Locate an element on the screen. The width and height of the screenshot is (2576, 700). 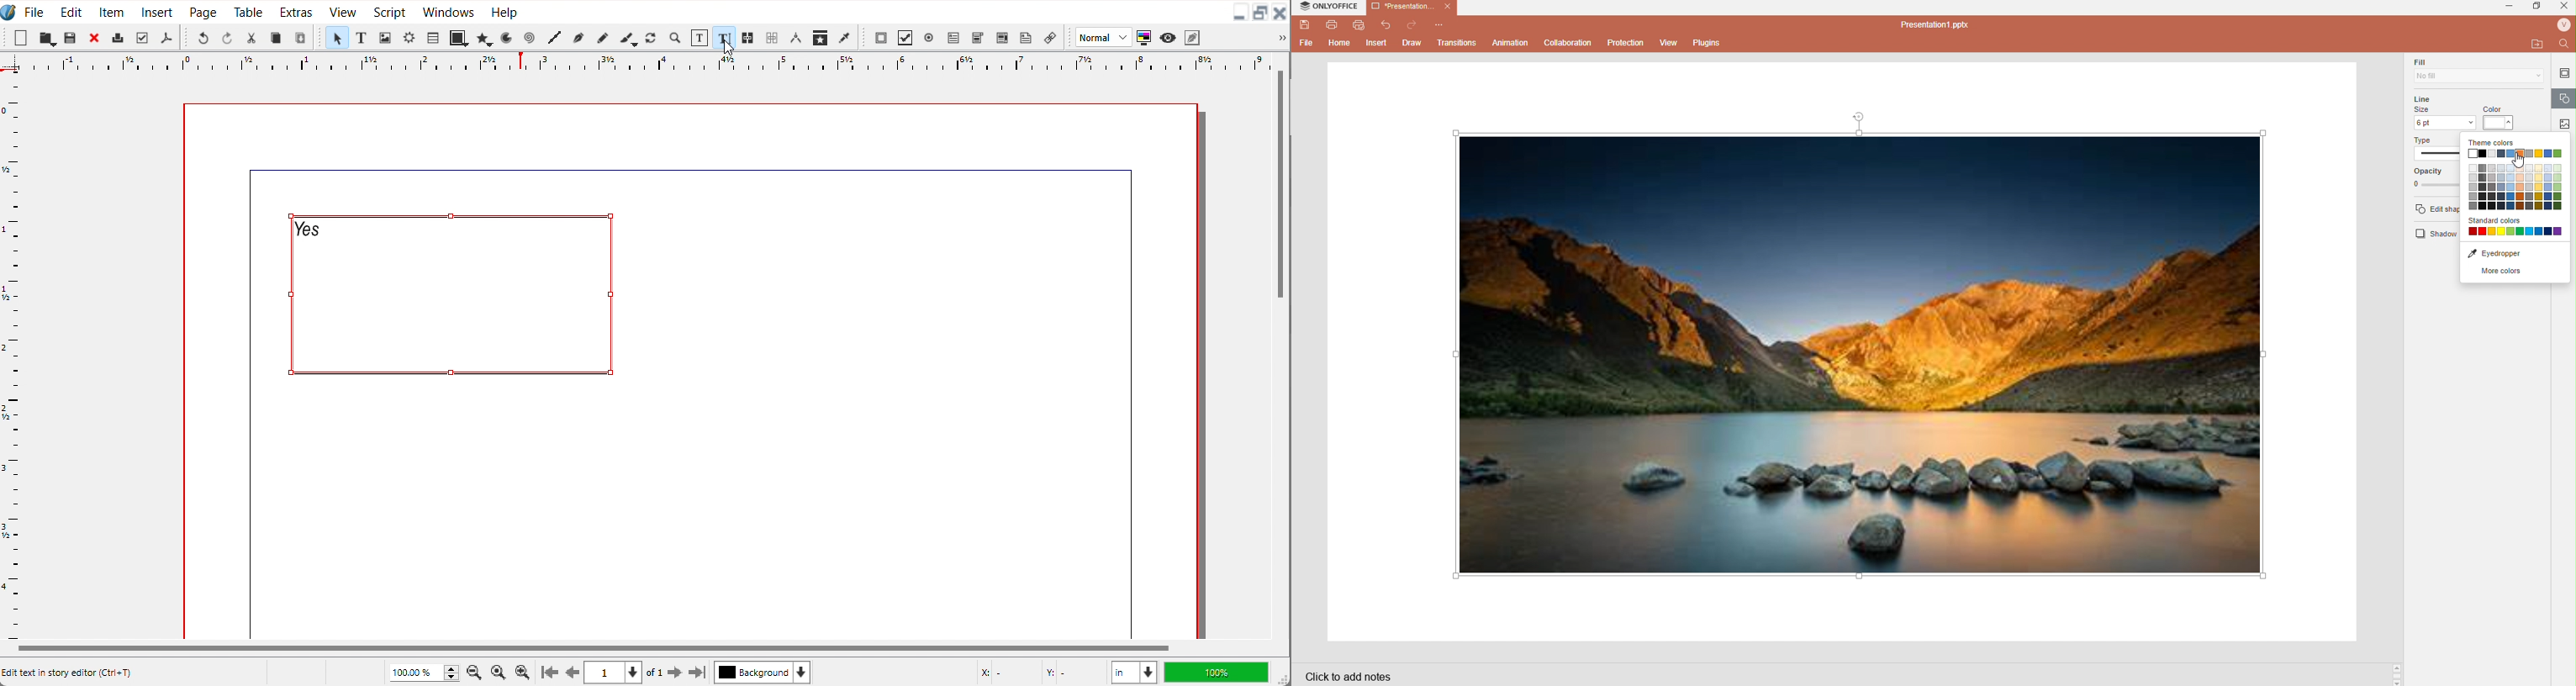
Close is located at coordinates (95, 37).